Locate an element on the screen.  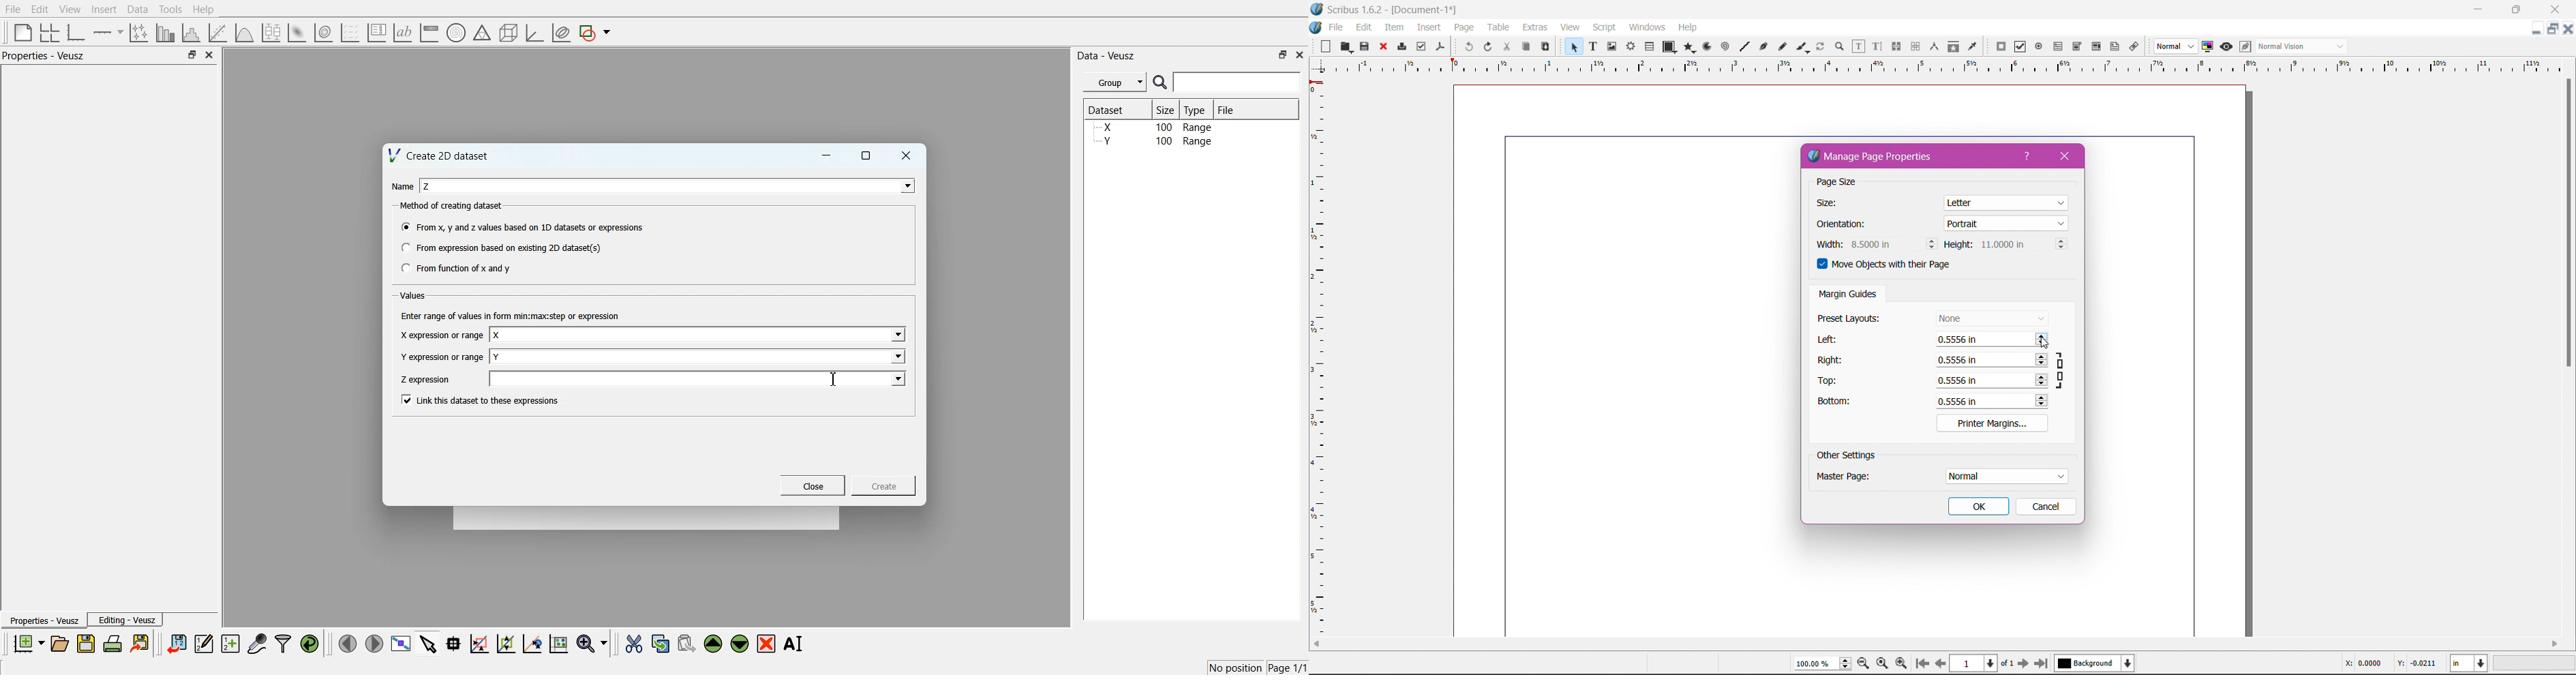
Page is located at coordinates (1462, 27).